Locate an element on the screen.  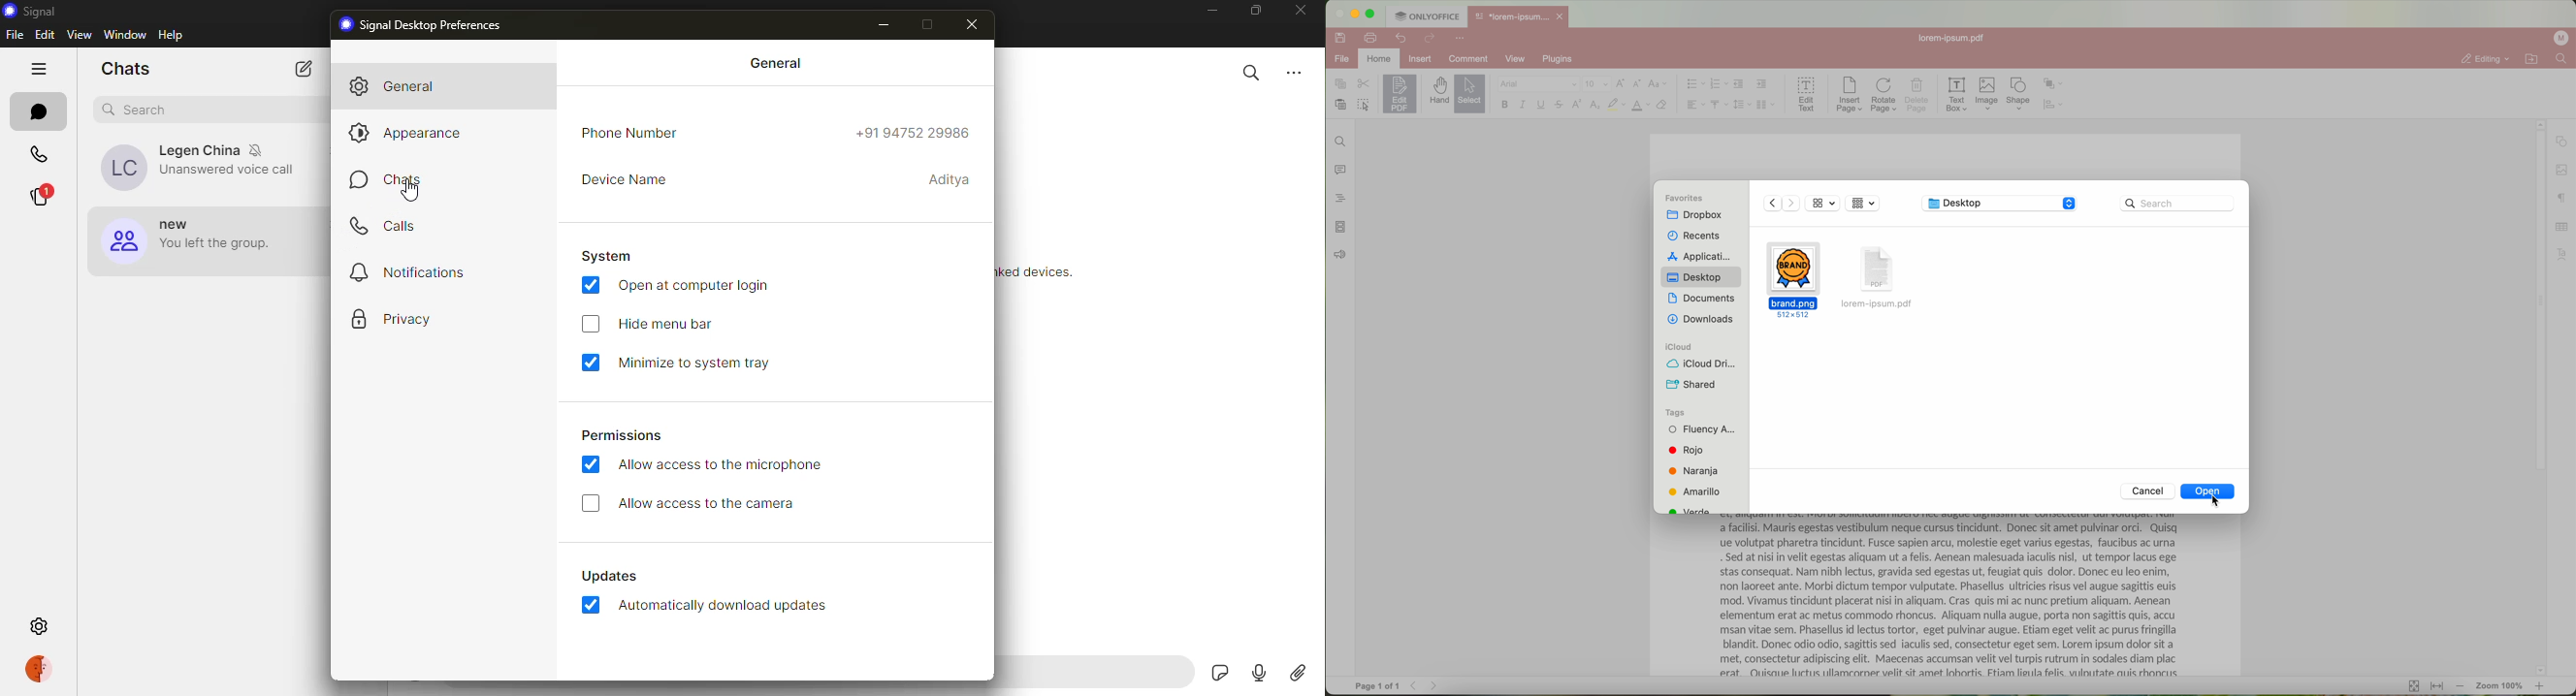
view is located at coordinates (1822, 202).